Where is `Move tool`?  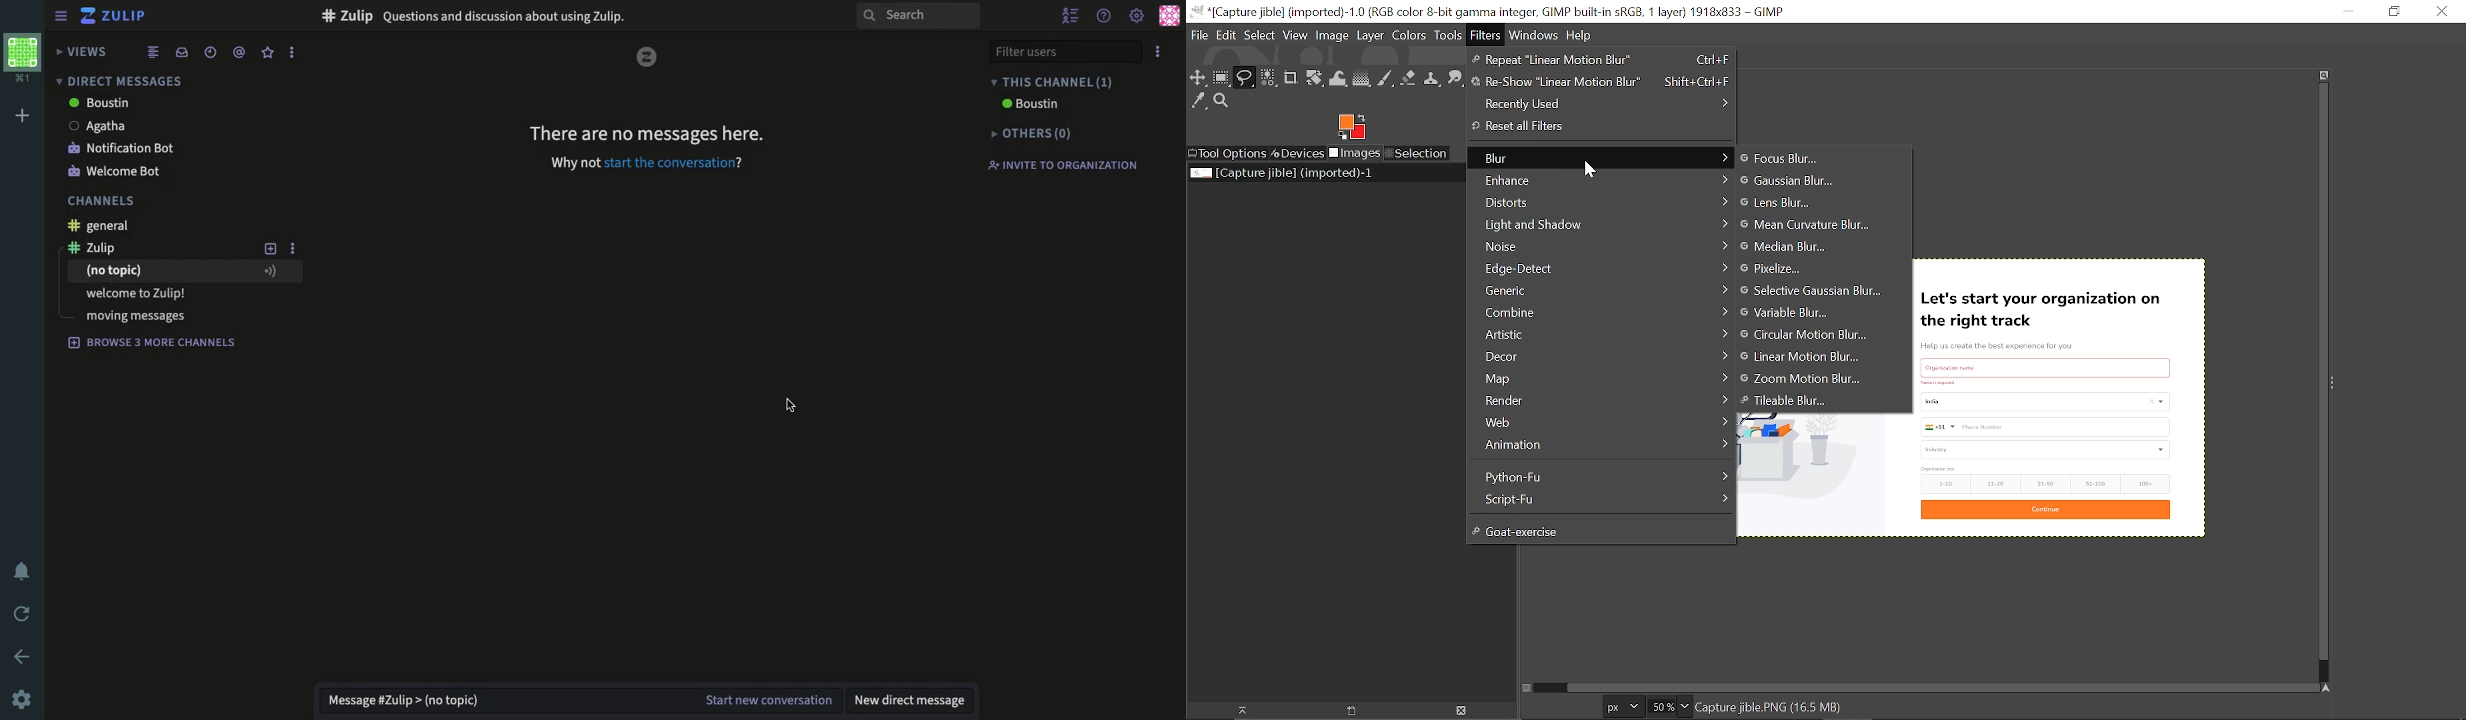
Move tool is located at coordinates (1198, 77).